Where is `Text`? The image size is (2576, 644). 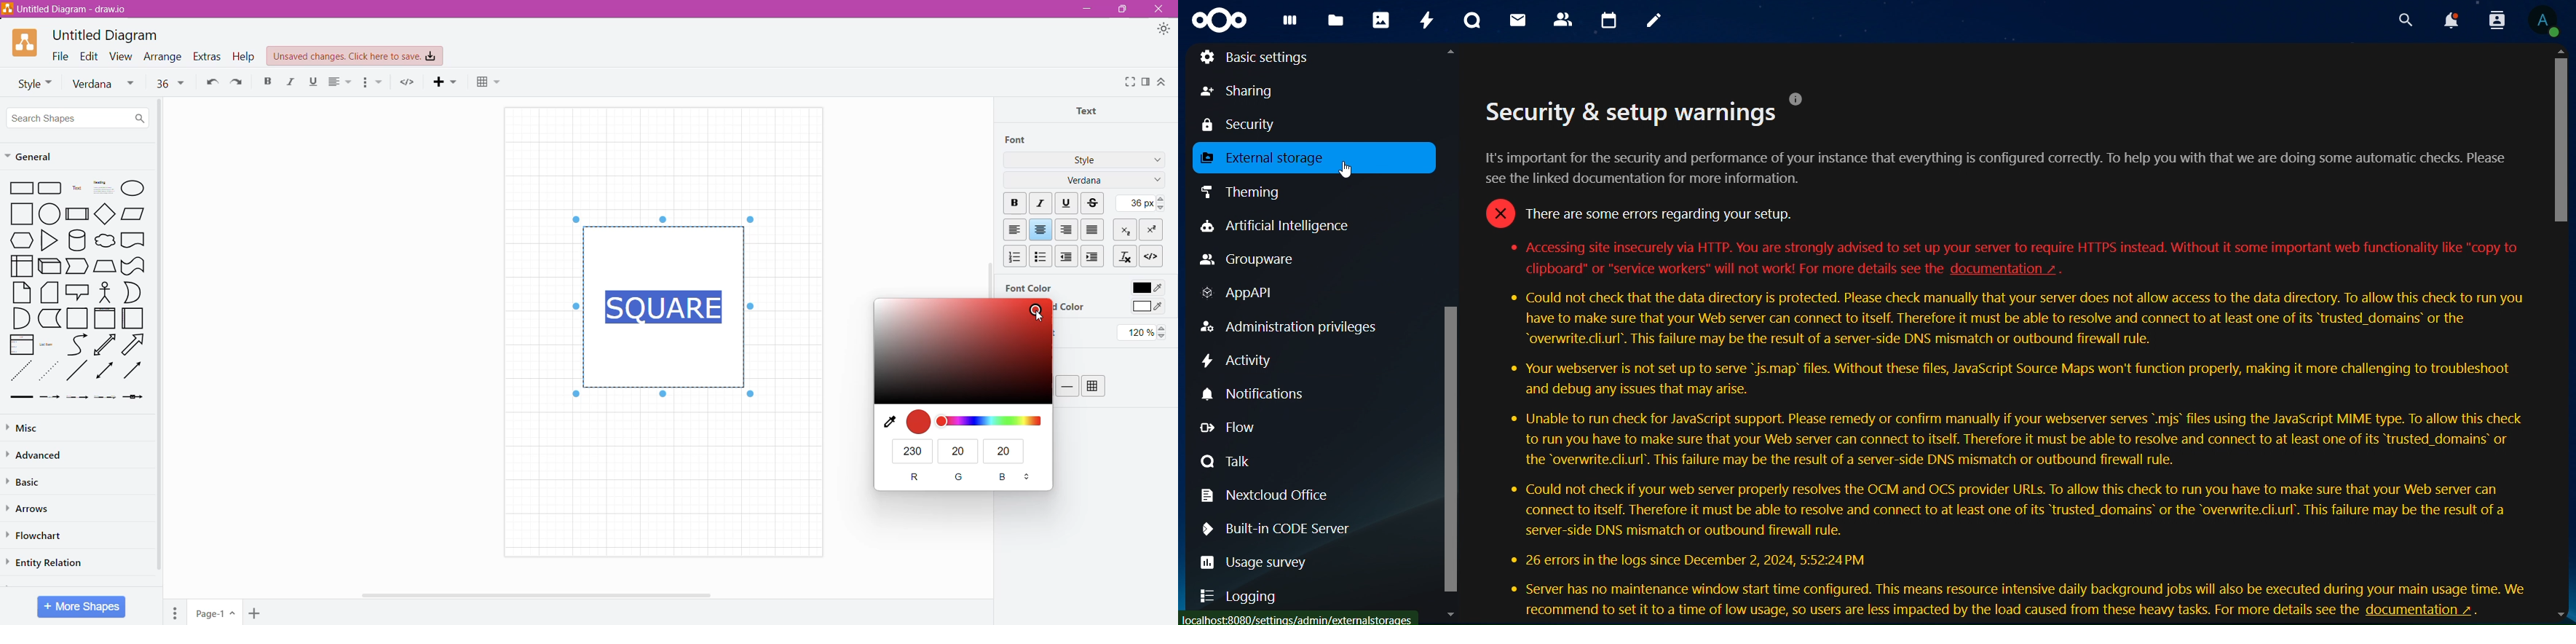 Text is located at coordinates (1090, 110).